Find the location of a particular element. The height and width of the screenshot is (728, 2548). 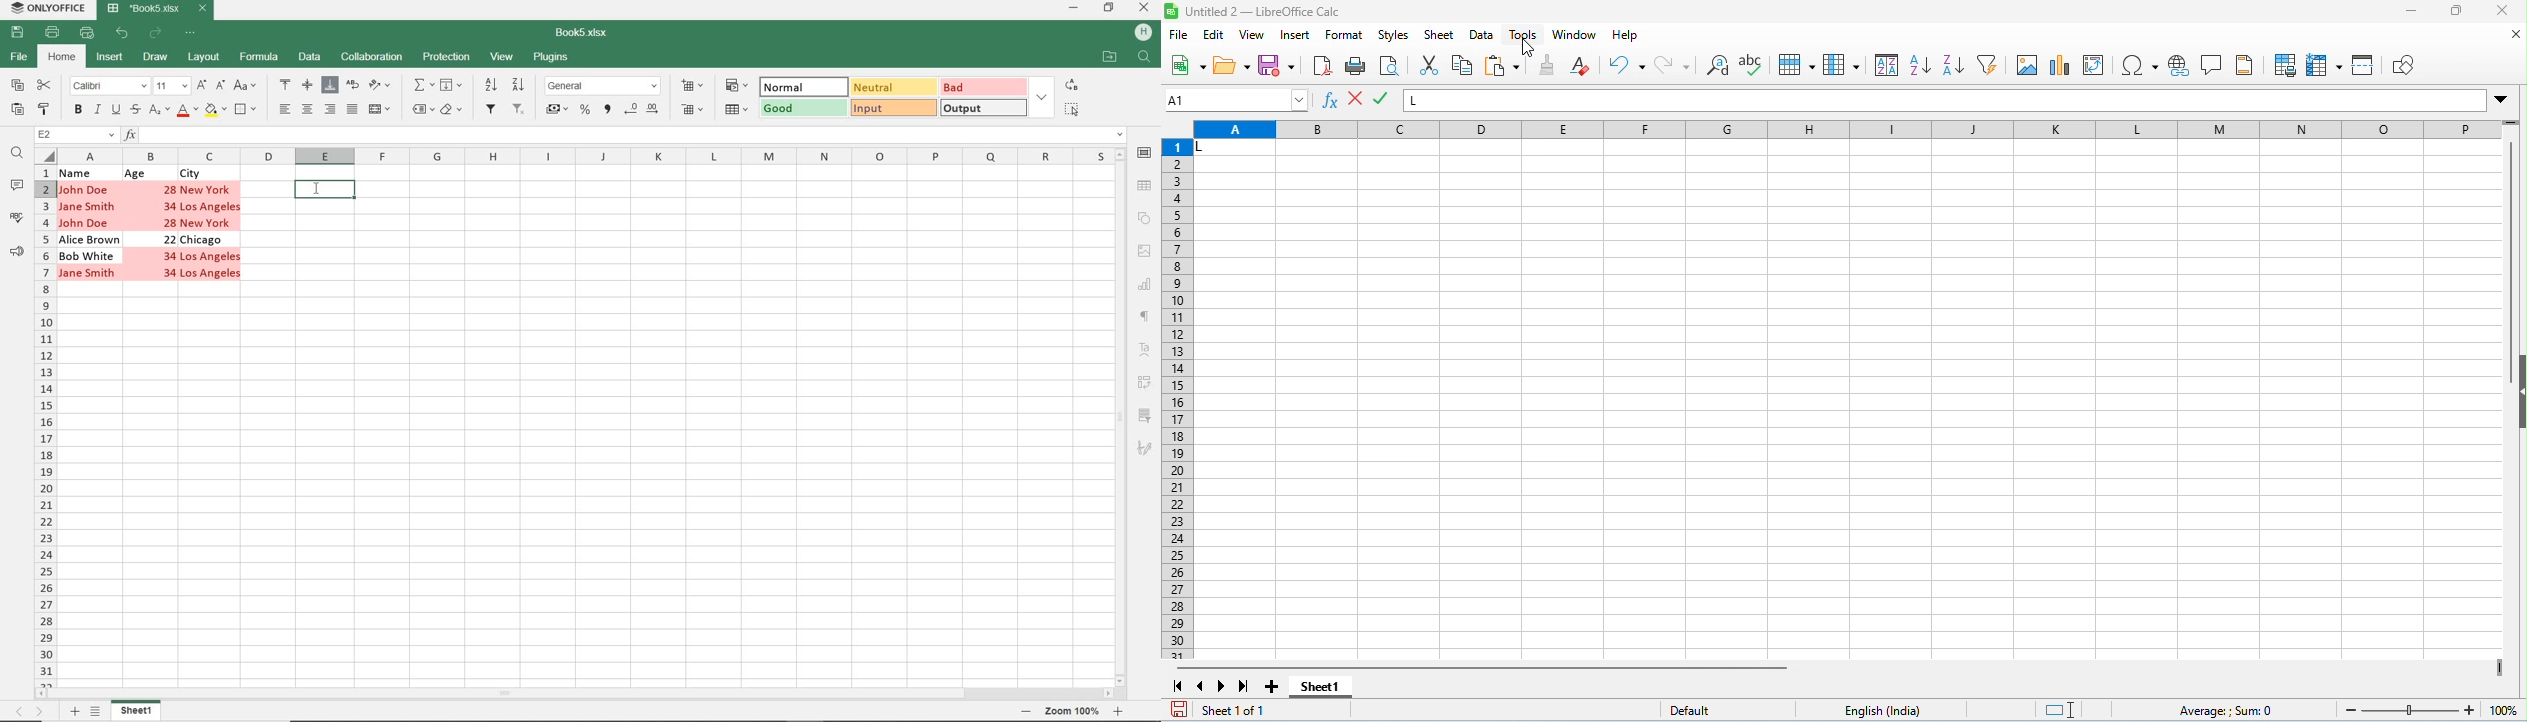

CLEAR is located at coordinates (456, 111).